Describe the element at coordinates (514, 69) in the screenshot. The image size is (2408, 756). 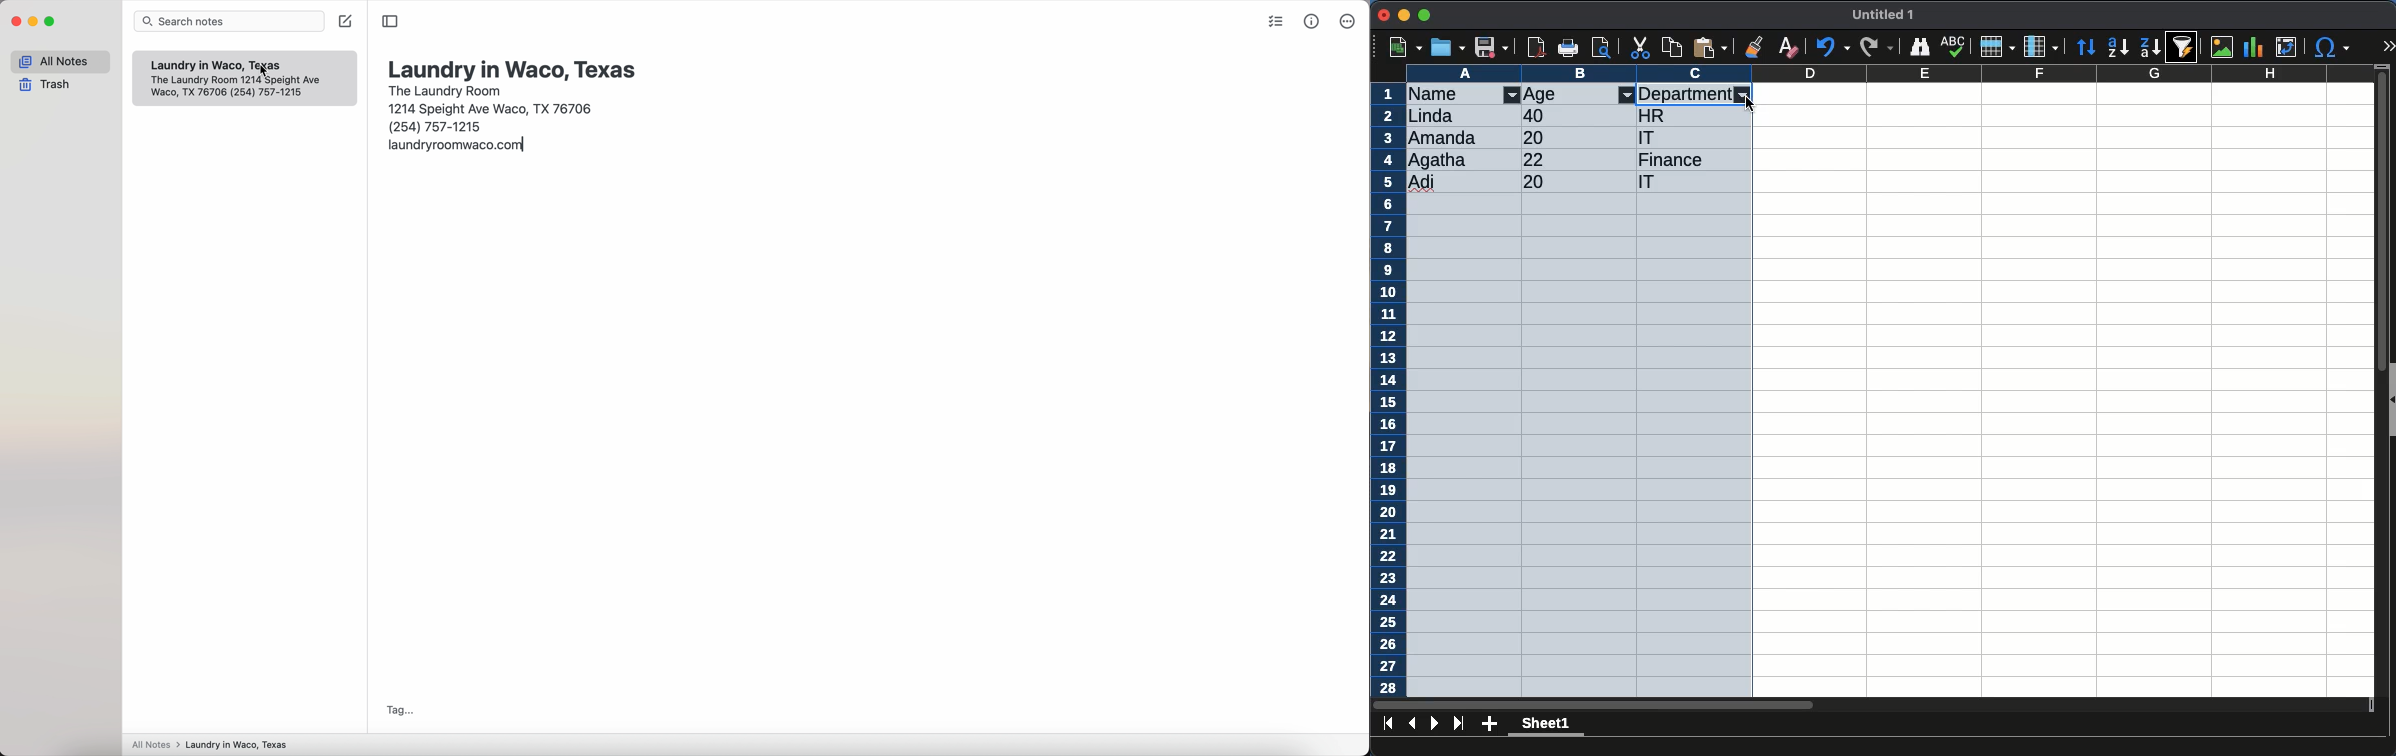
I see `laundry in Waco, Texas` at that location.